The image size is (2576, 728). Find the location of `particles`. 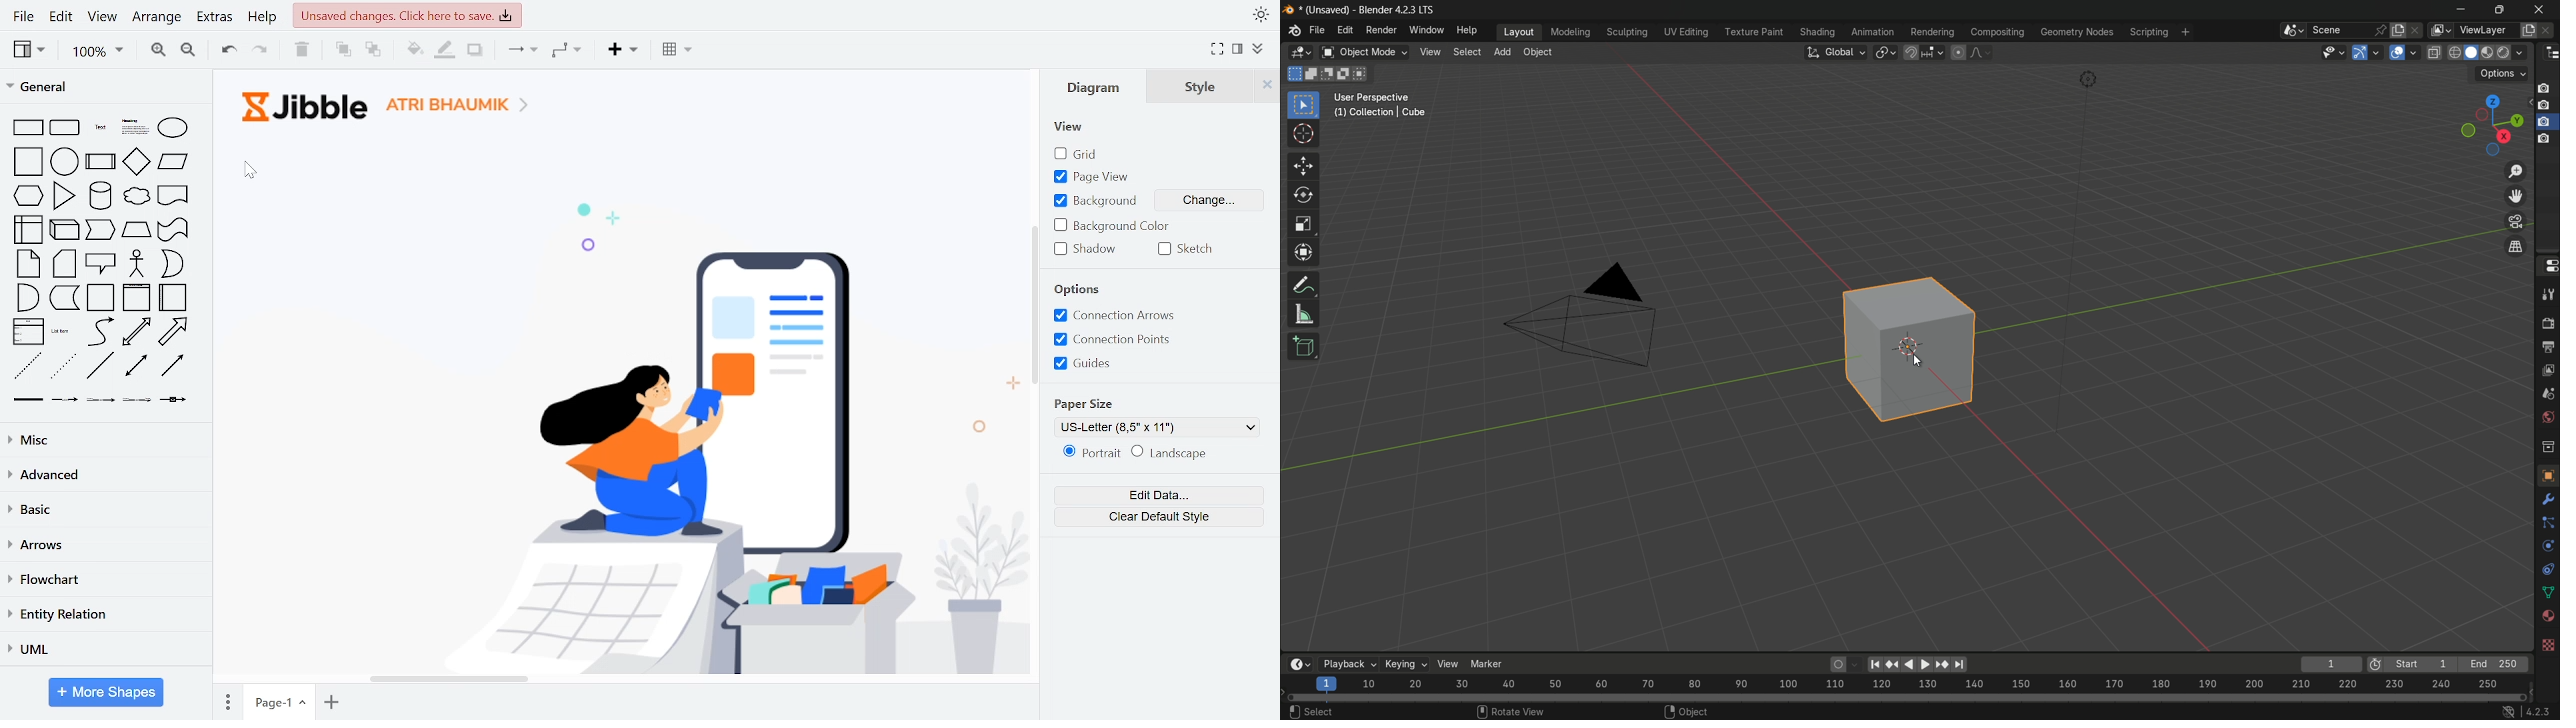

particles is located at coordinates (2547, 522).